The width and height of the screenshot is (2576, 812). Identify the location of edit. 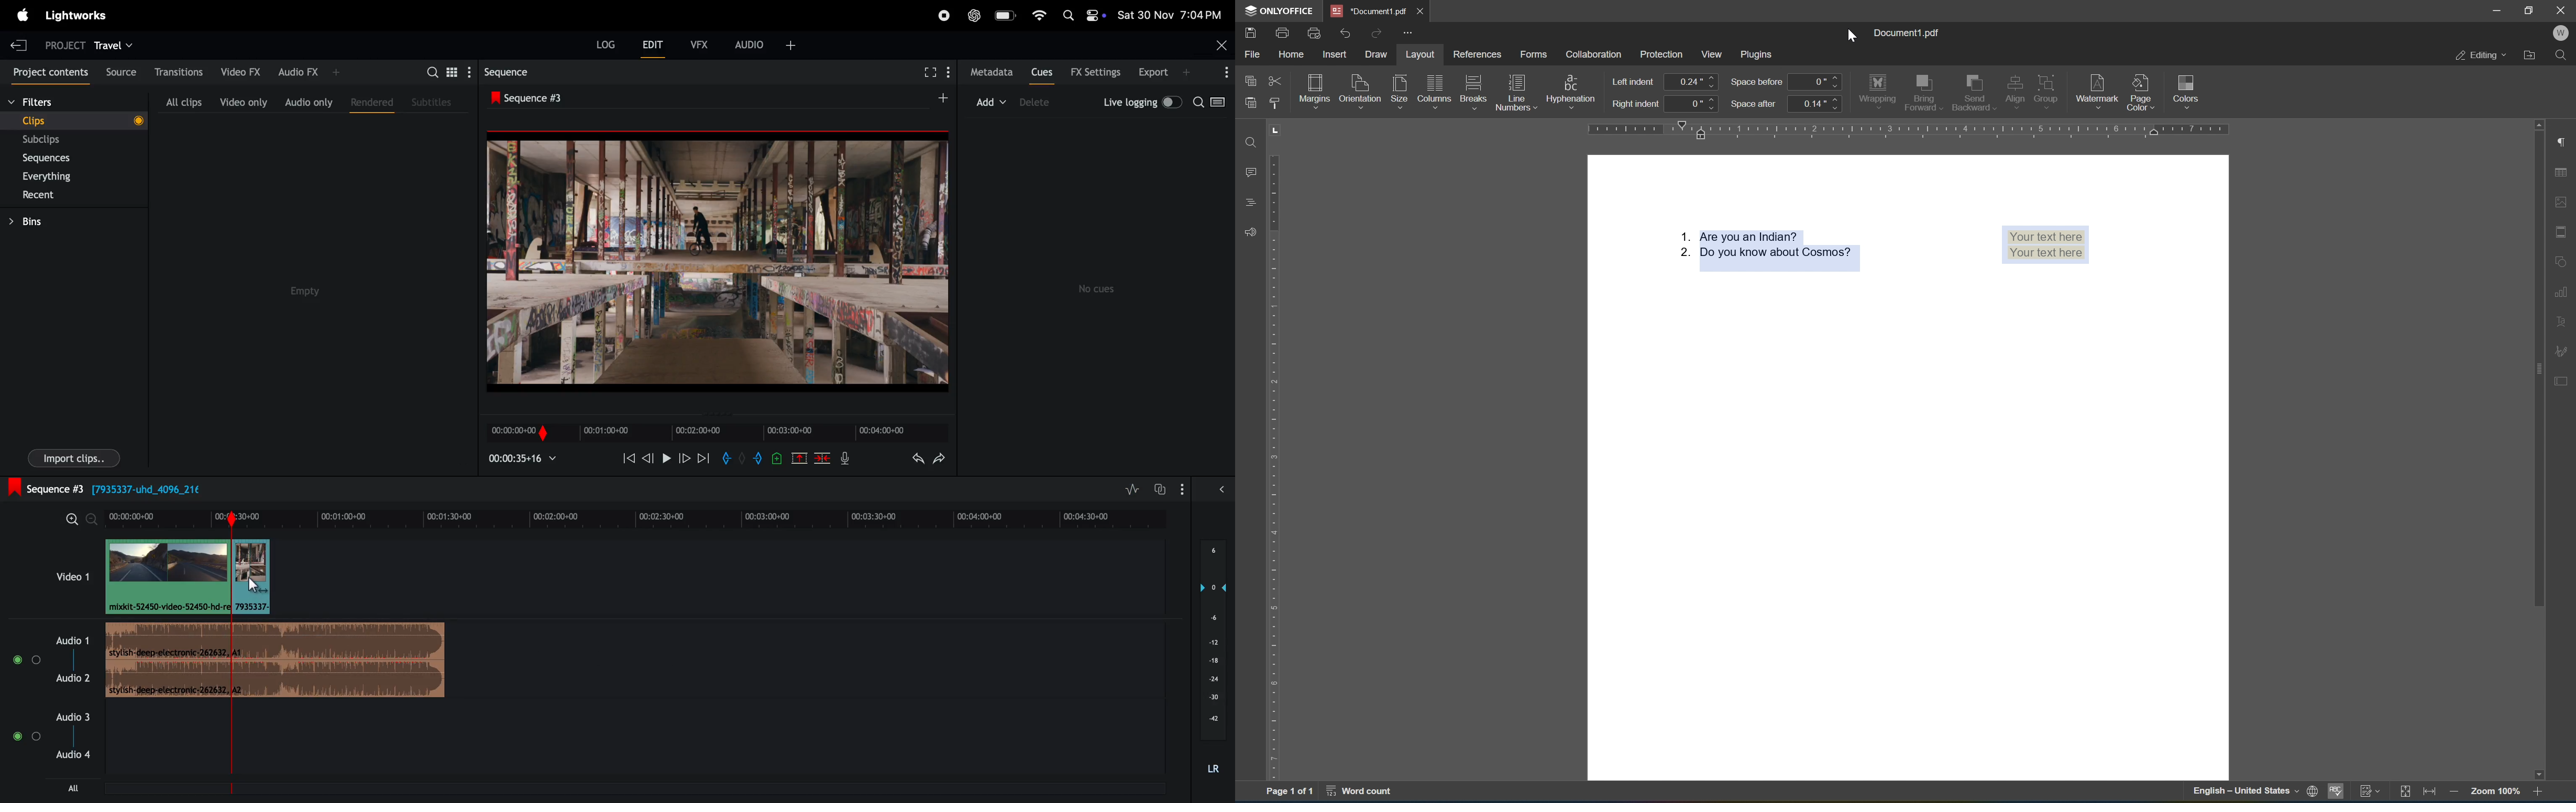
(655, 46).